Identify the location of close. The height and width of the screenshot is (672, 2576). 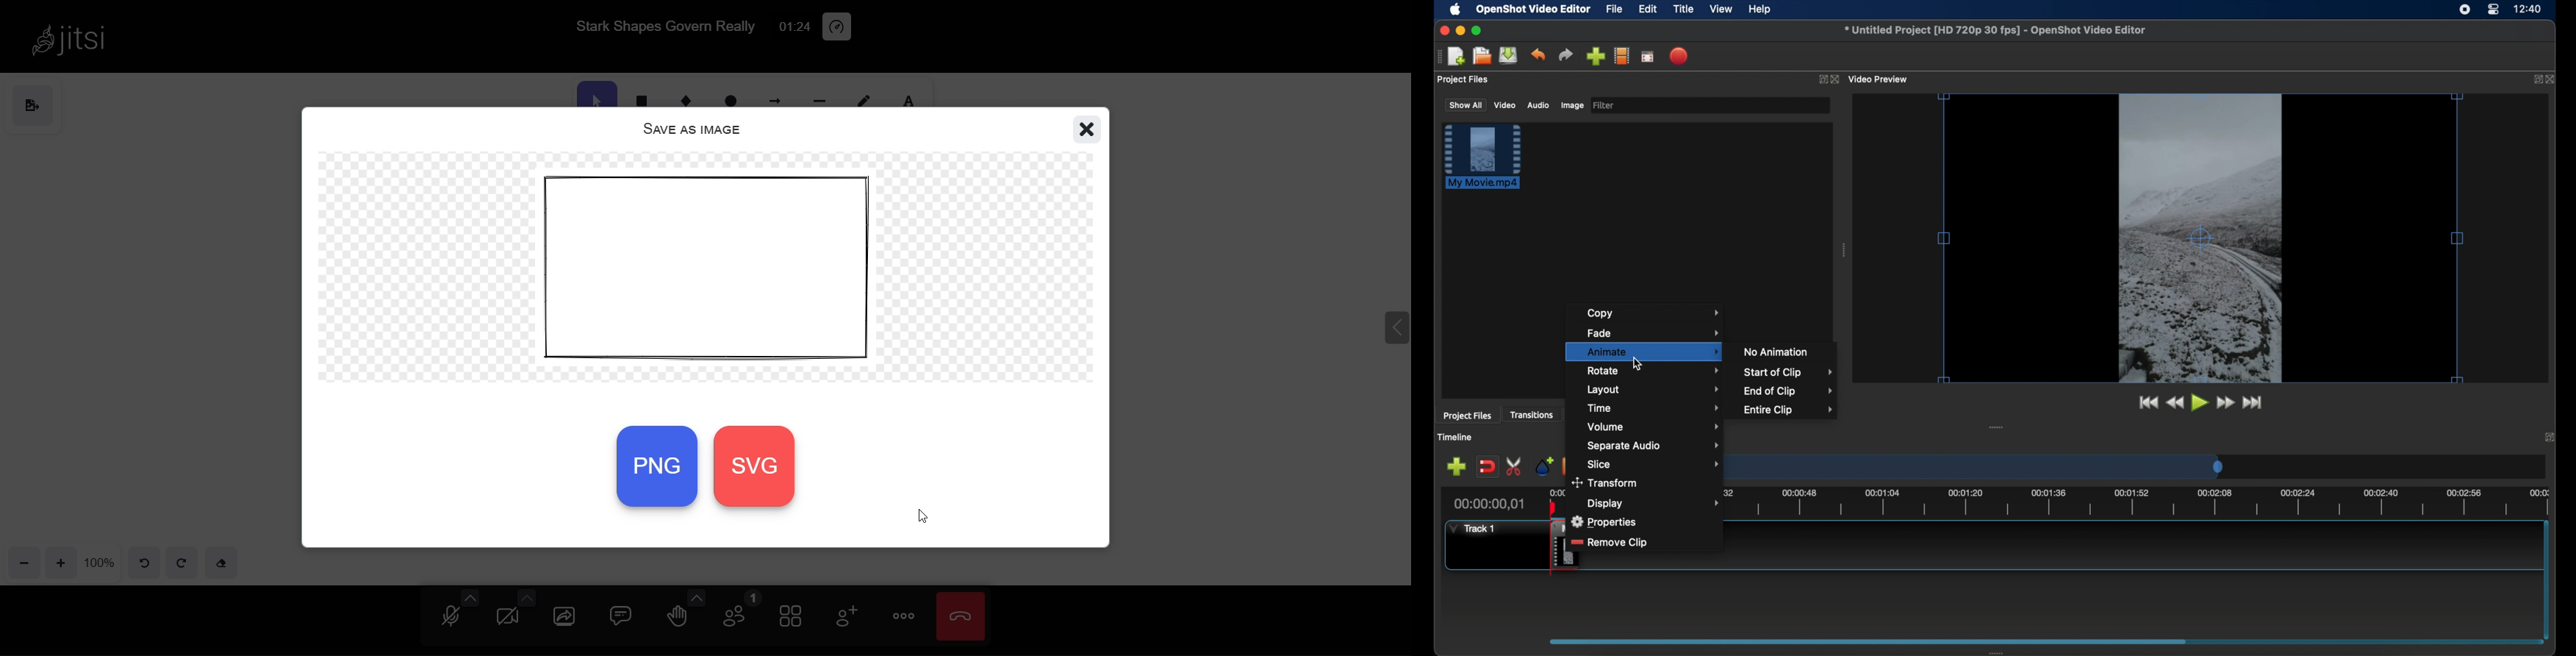
(1443, 30).